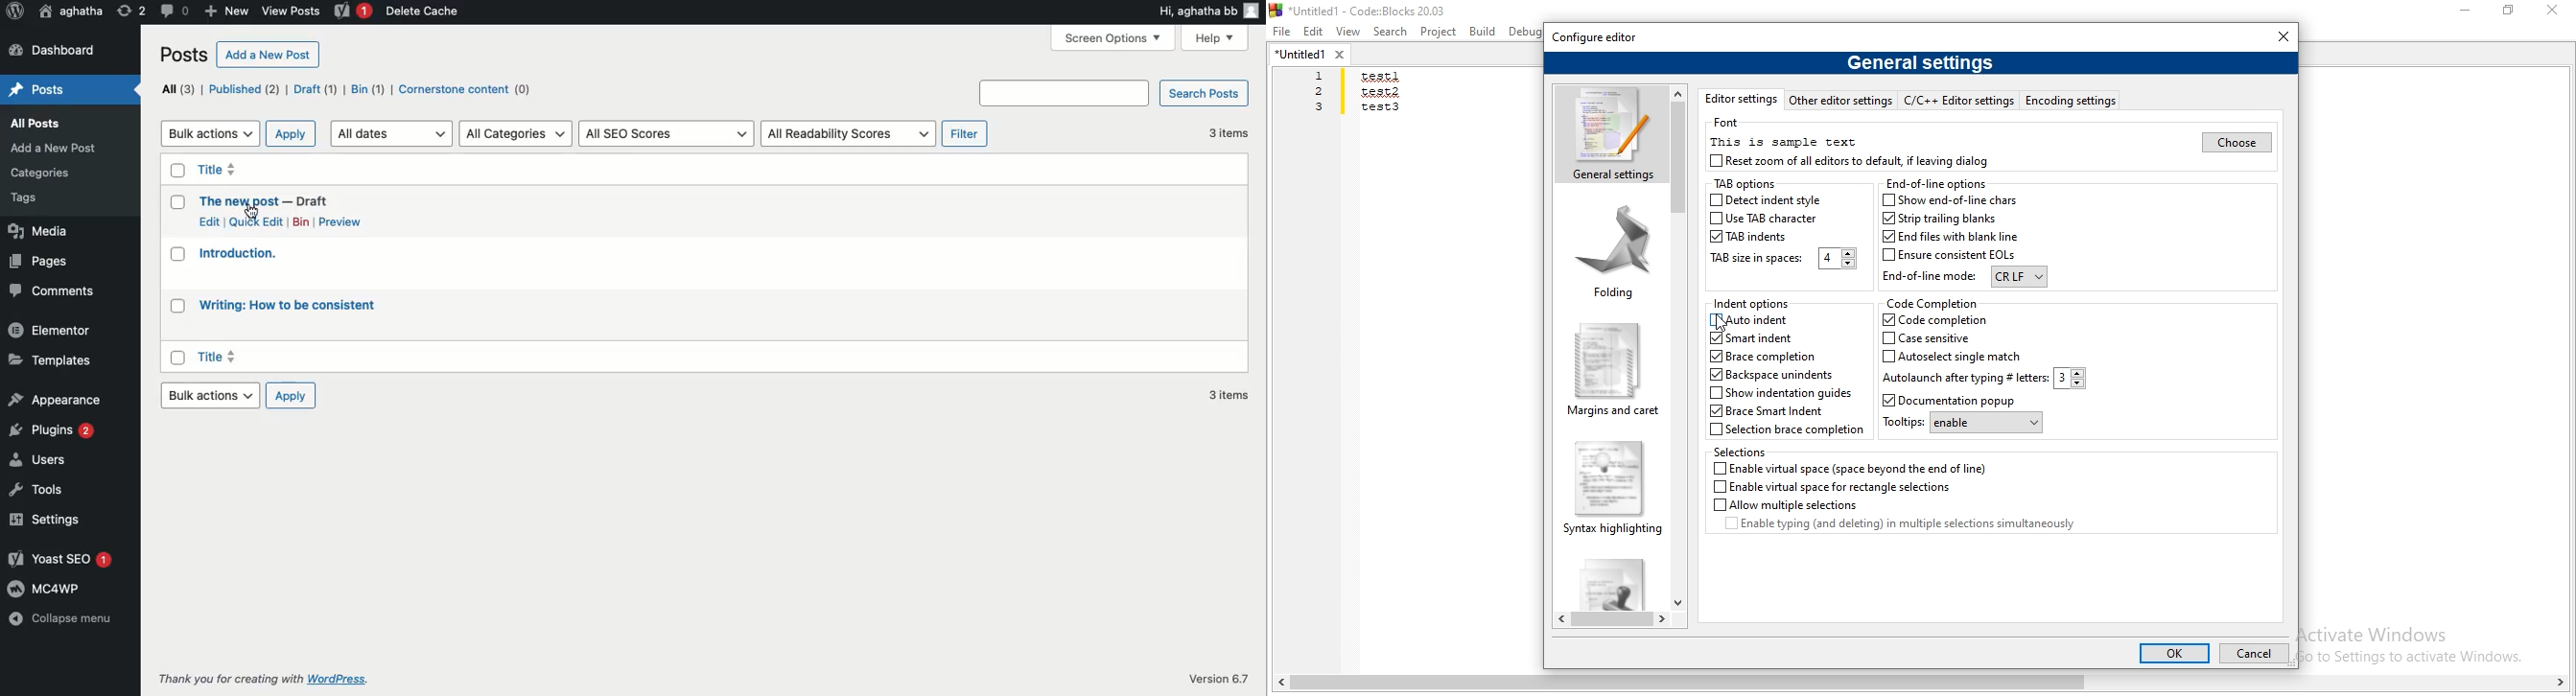 The width and height of the screenshot is (2576, 700). Describe the element at coordinates (1937, 338) in the screenshot. I see `Case sensitive` at that location.